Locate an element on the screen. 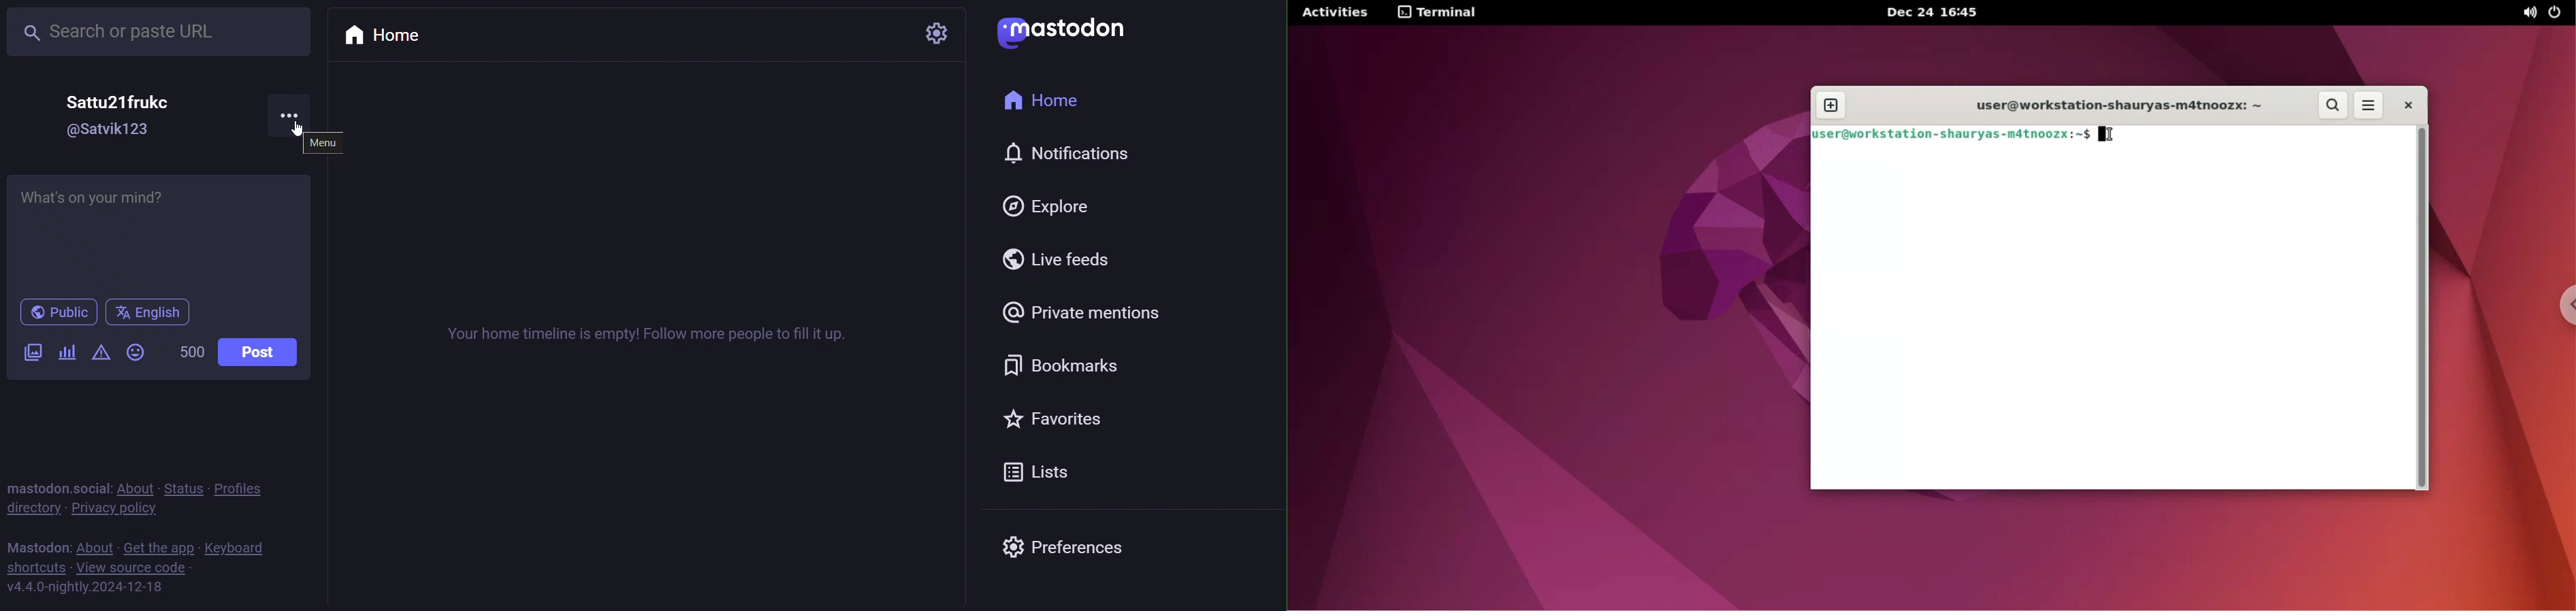 This screenshot has width=2576, height=616. profiles is located at coordinates (249, 489).